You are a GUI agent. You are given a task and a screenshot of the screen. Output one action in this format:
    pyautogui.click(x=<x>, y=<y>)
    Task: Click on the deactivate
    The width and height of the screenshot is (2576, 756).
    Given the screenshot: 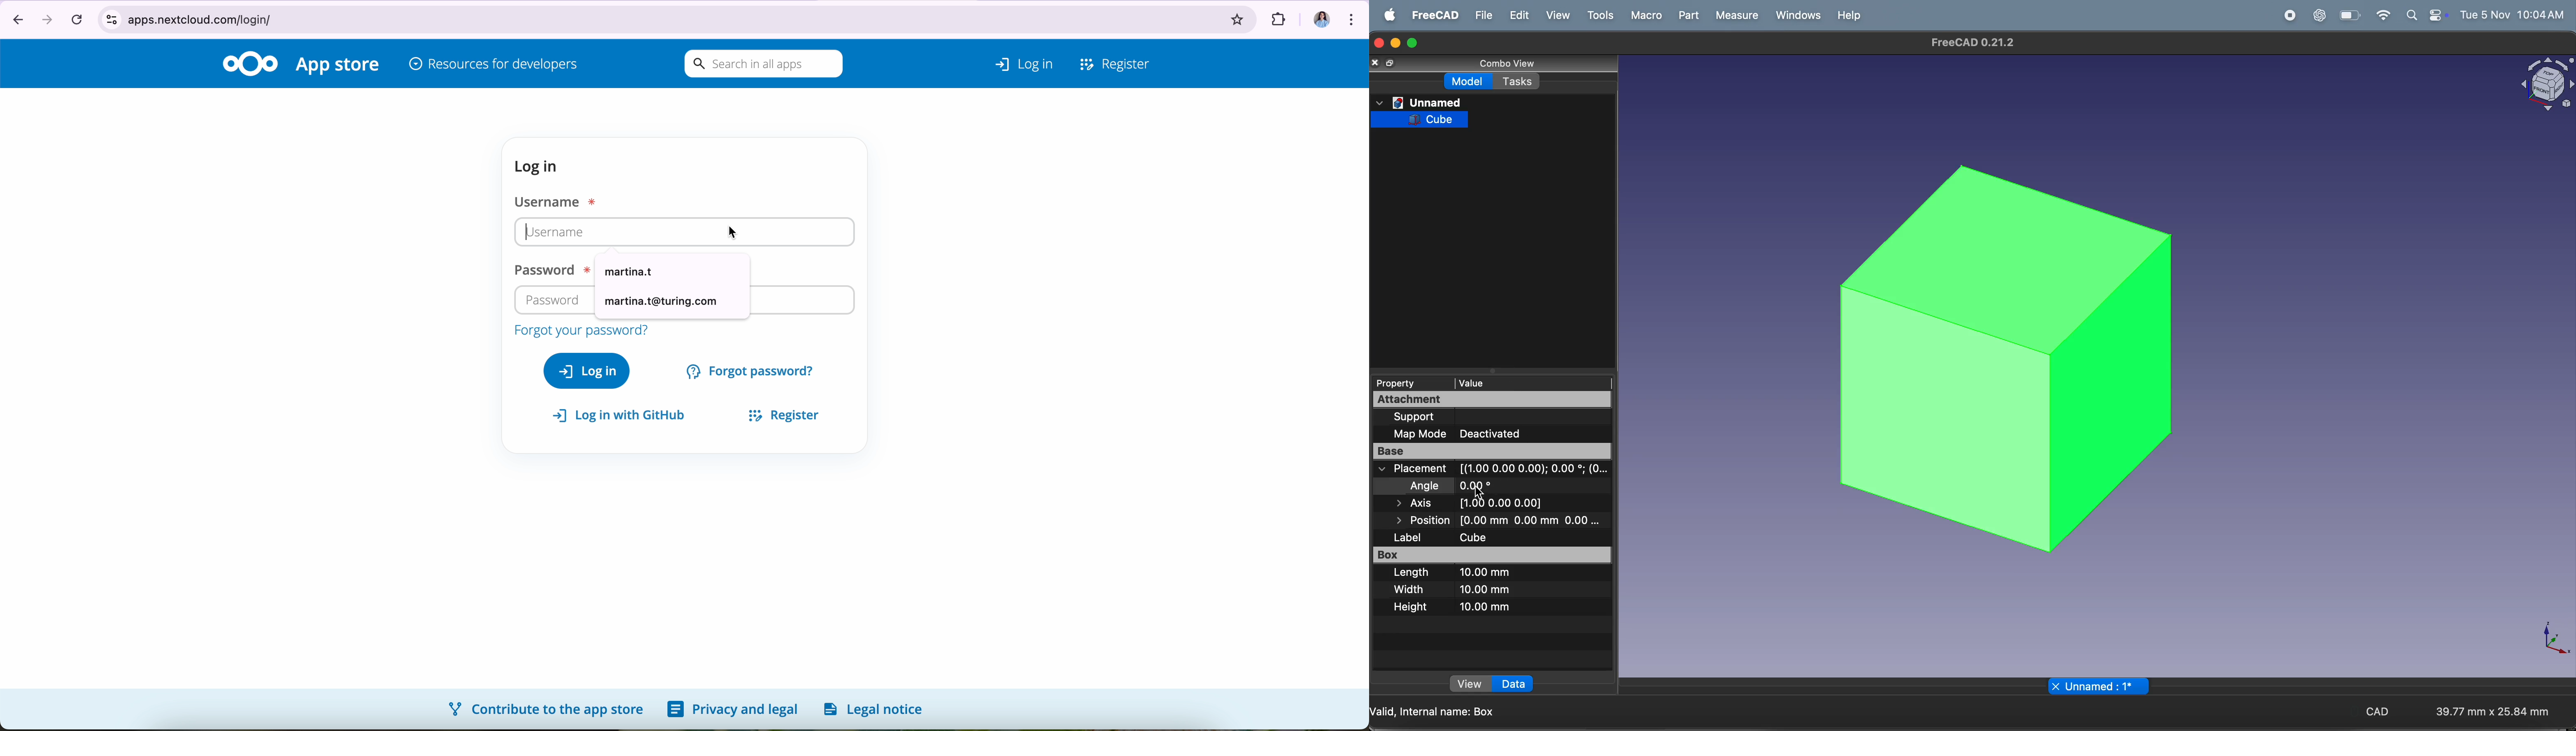 What is the action you would take?
    pyautogui.click(x=1521, y=434)
    